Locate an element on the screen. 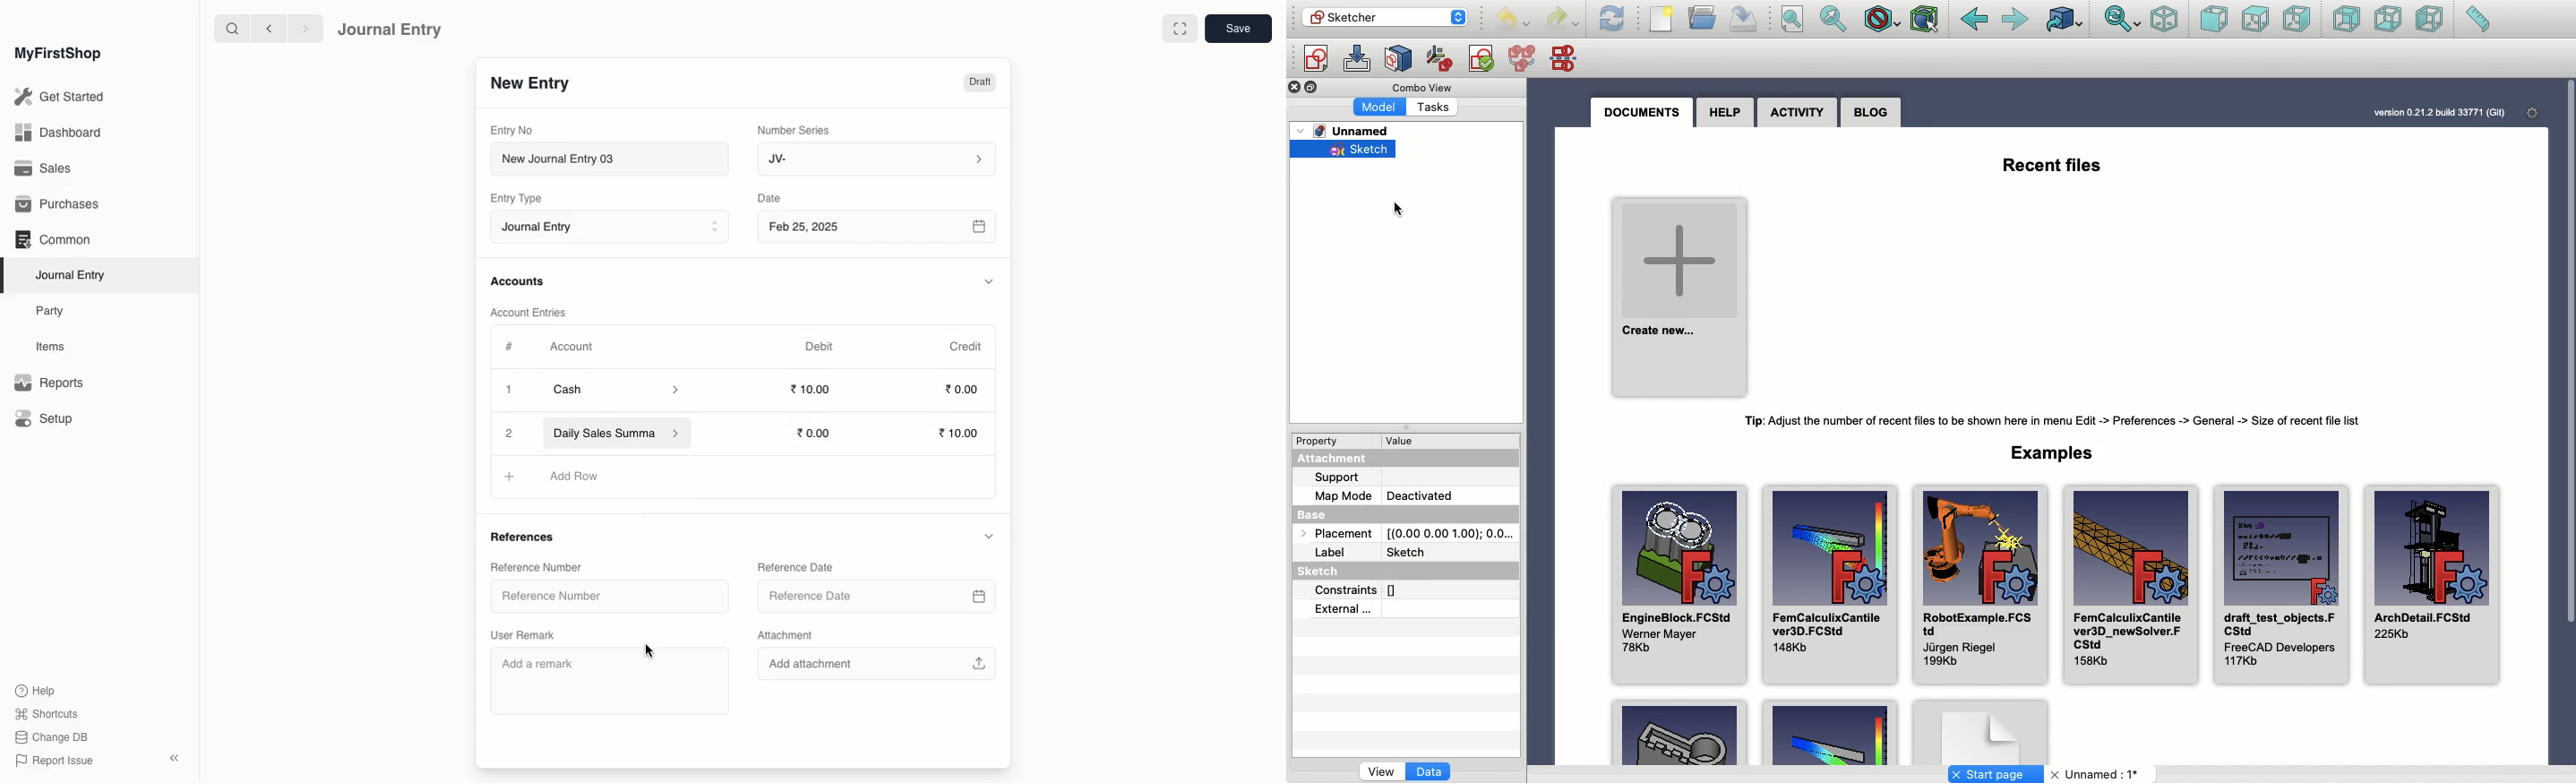 The height and width of the screenshot is (784, 2576). Help is located at coordinates (1725, 112).